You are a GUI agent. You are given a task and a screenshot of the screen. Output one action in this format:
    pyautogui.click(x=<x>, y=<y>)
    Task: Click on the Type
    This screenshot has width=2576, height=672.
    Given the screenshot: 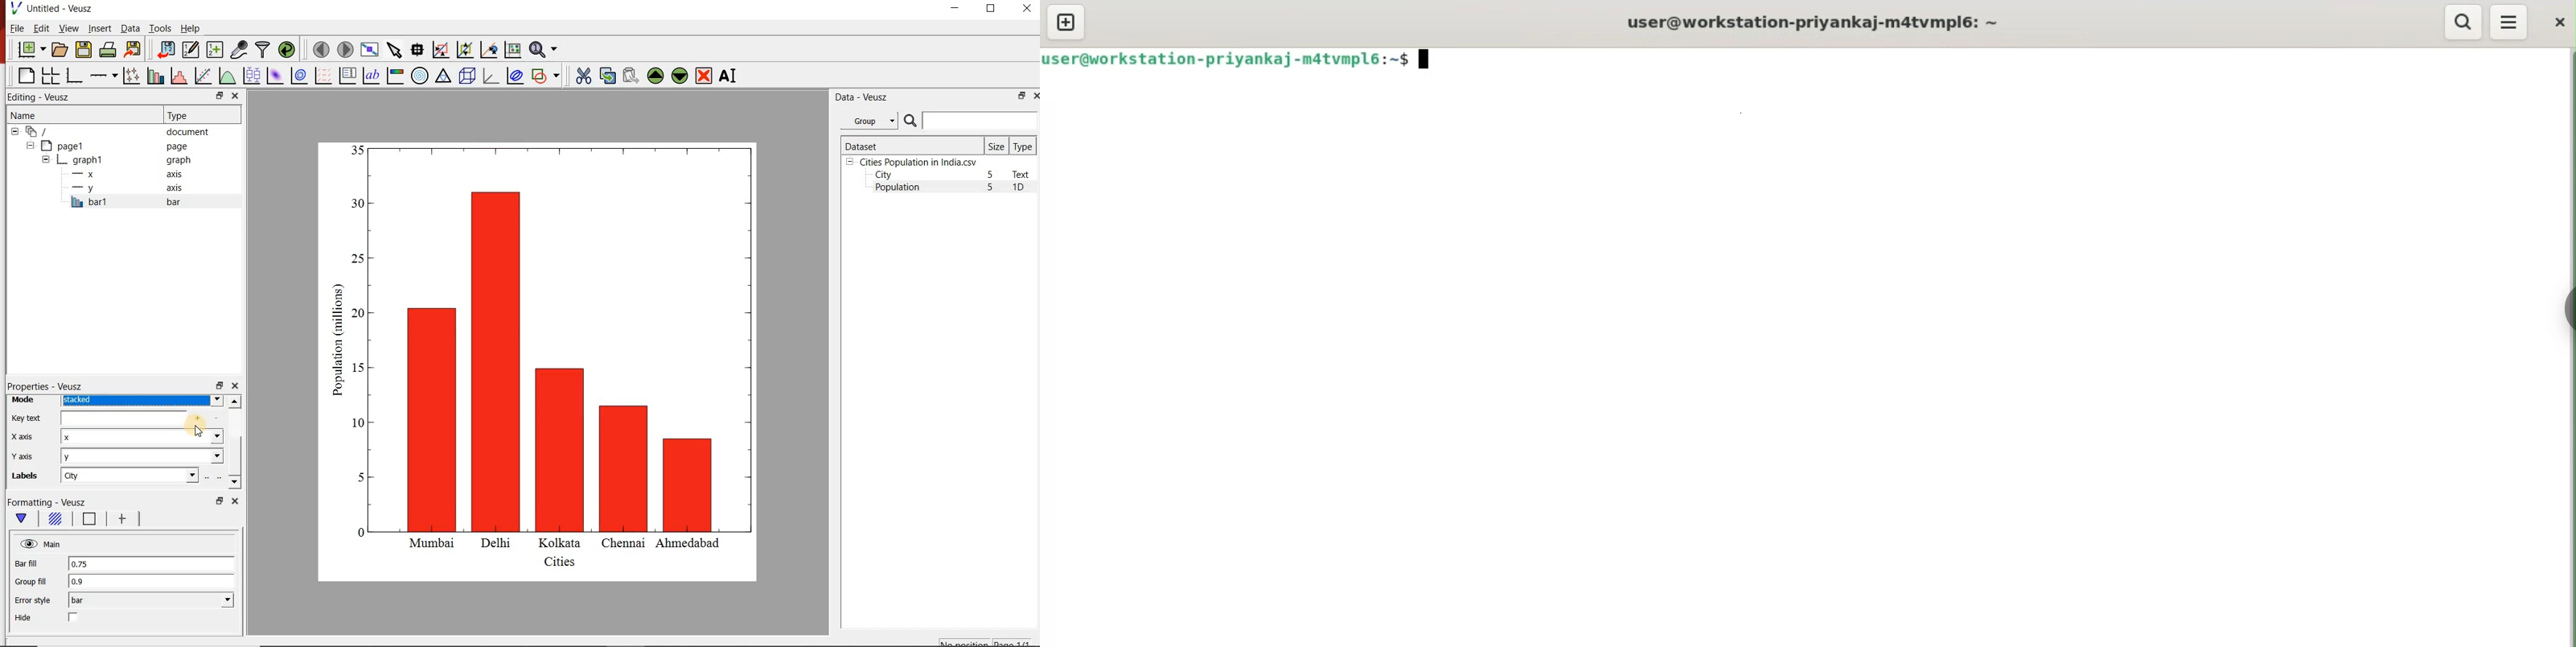 What is the action you would take?
    pyautogui.click(x=1024, y=146)
    